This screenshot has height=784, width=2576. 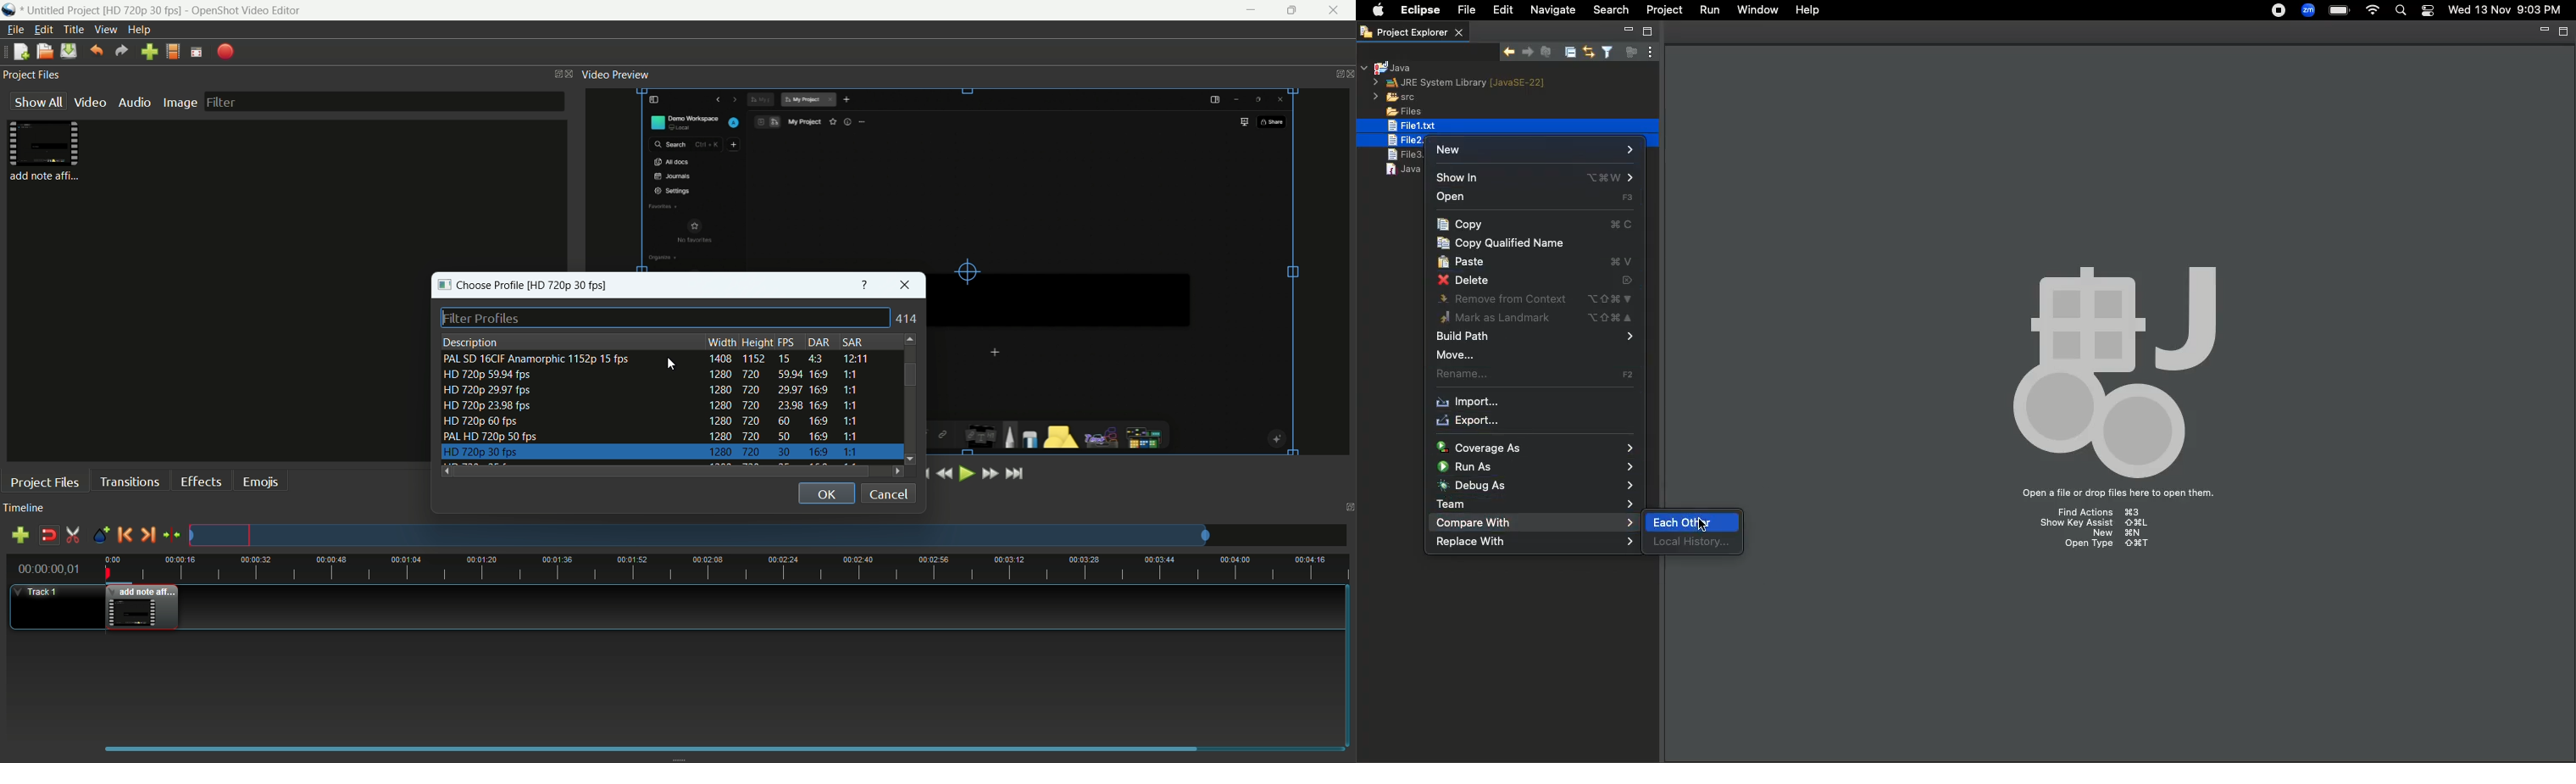 What do you see at coordinates (2429, 10) in the screenshot?
I see `Notification` at bounding box center [2429, 10].